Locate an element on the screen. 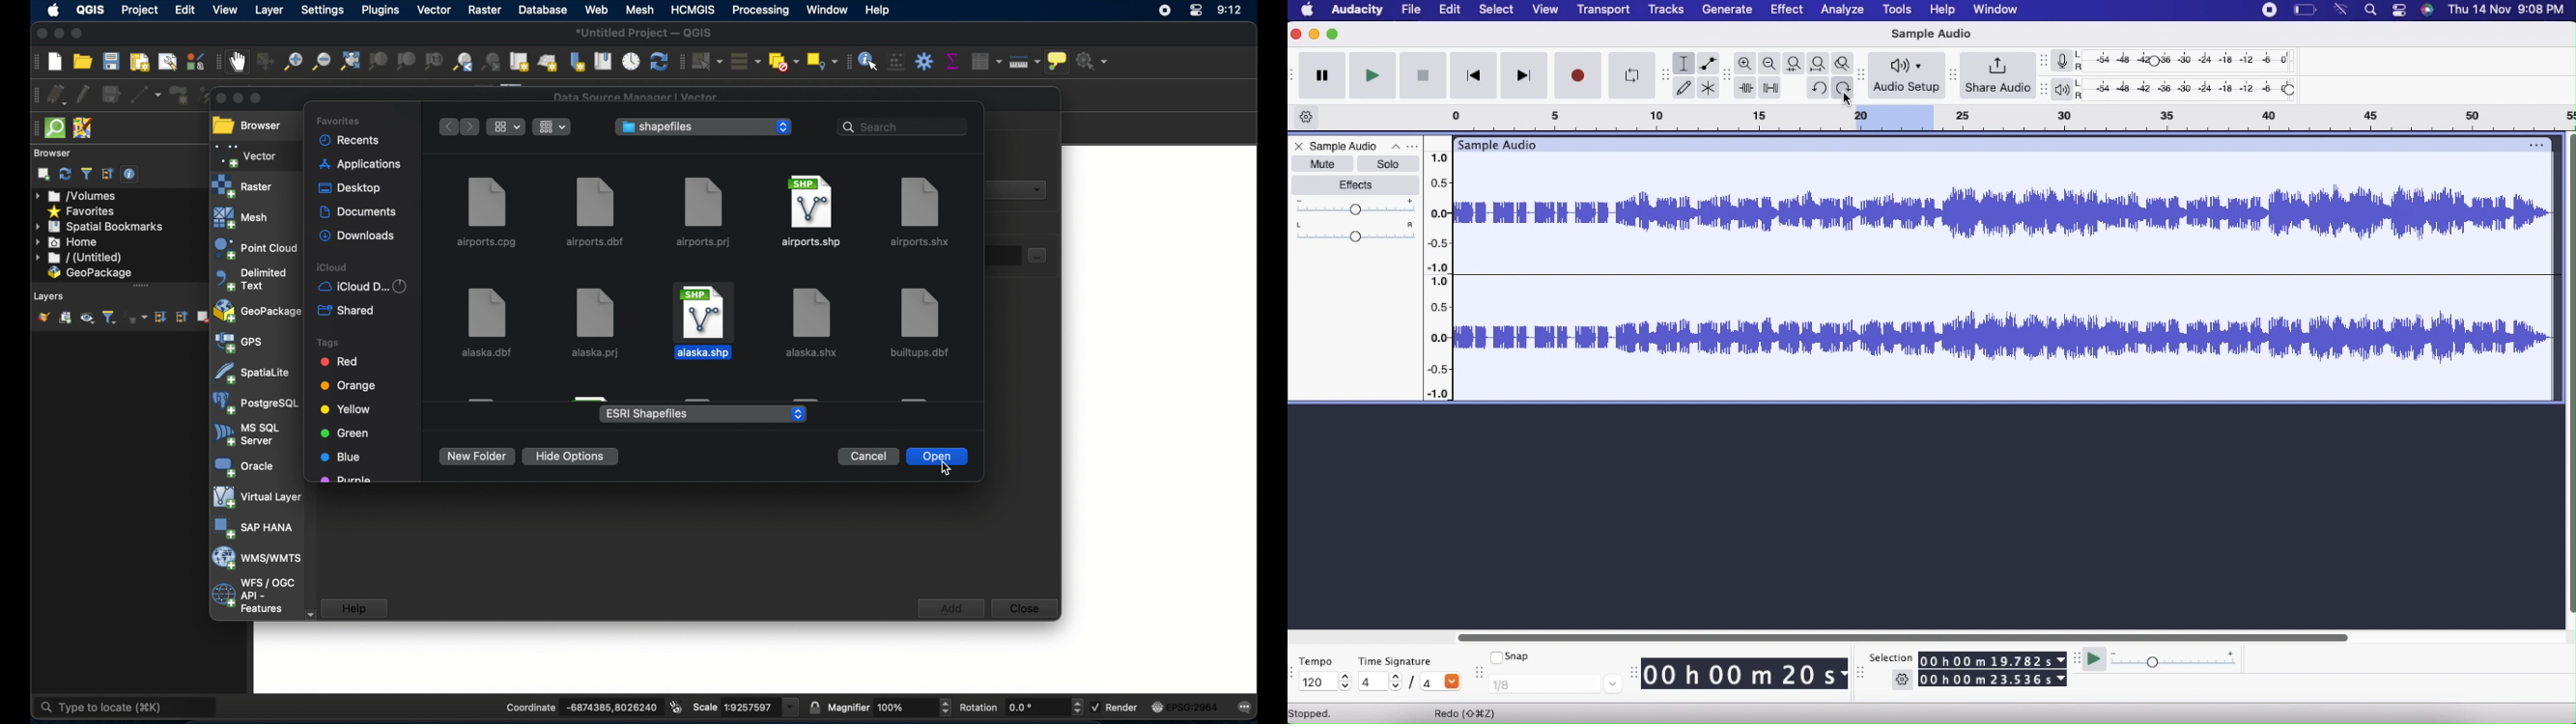  Slider is located at coordinates (1906, 634).